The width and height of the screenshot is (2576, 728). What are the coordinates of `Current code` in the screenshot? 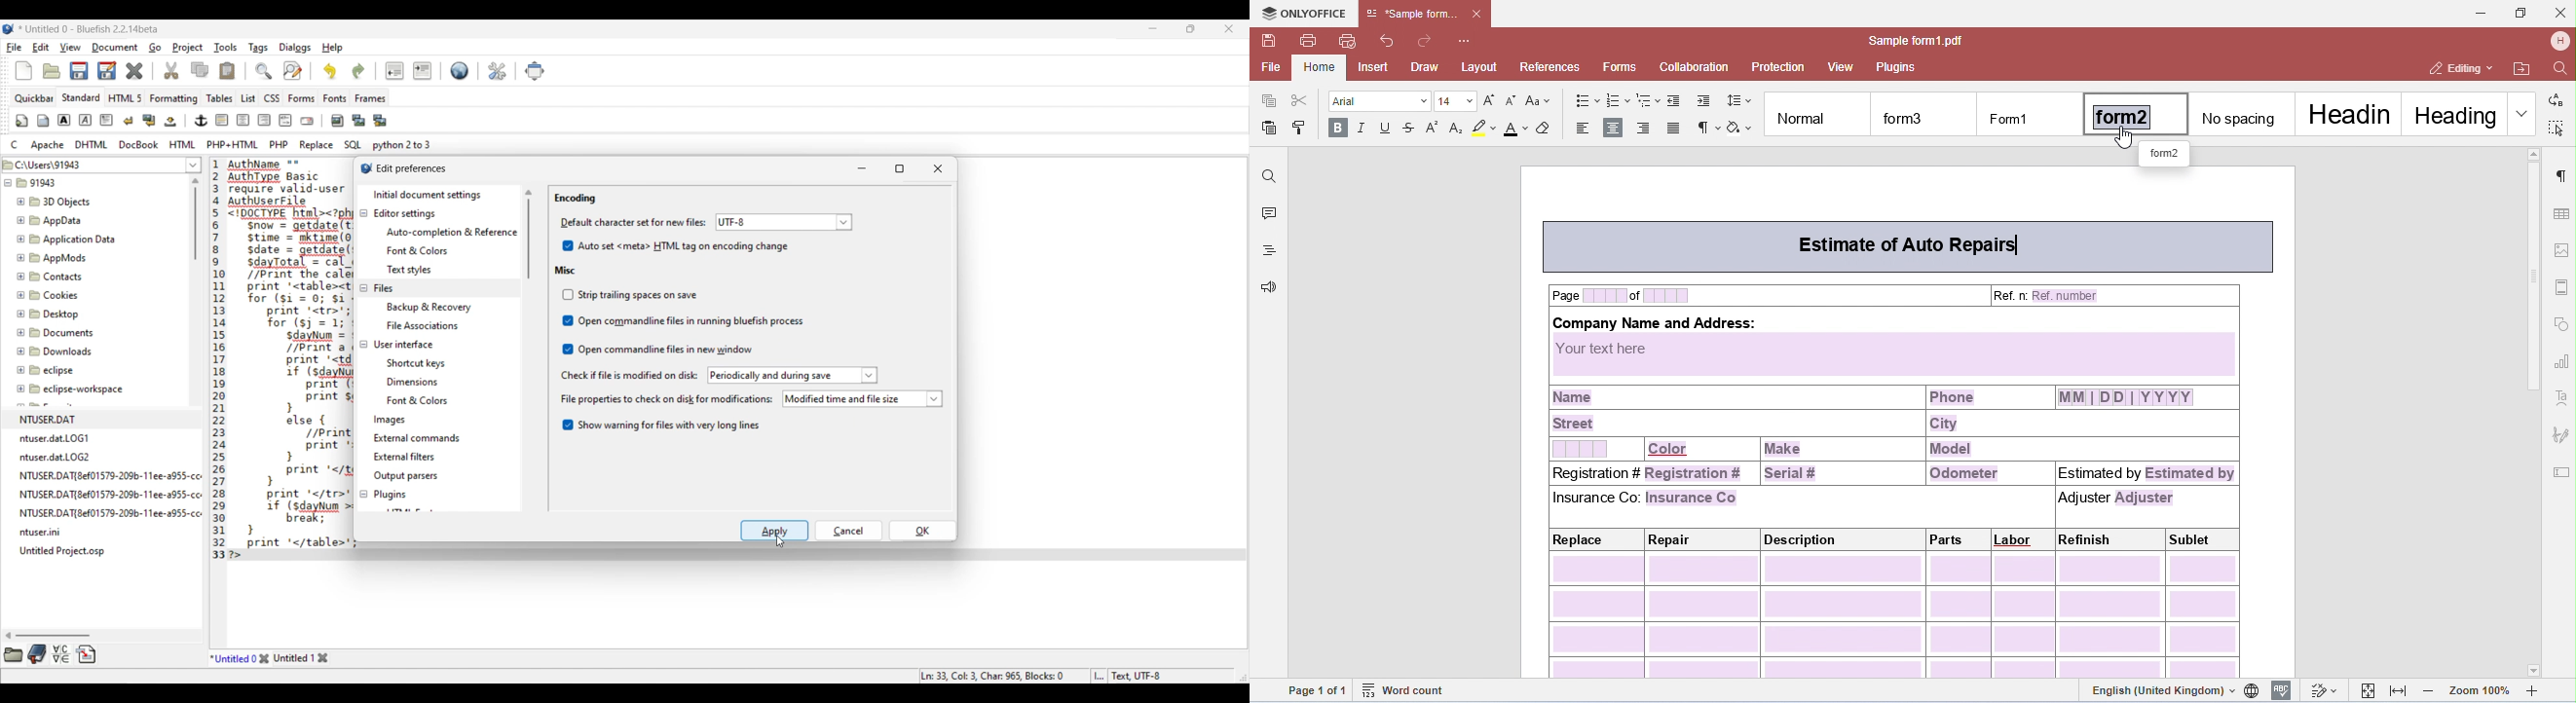 It's located at (281, 360).